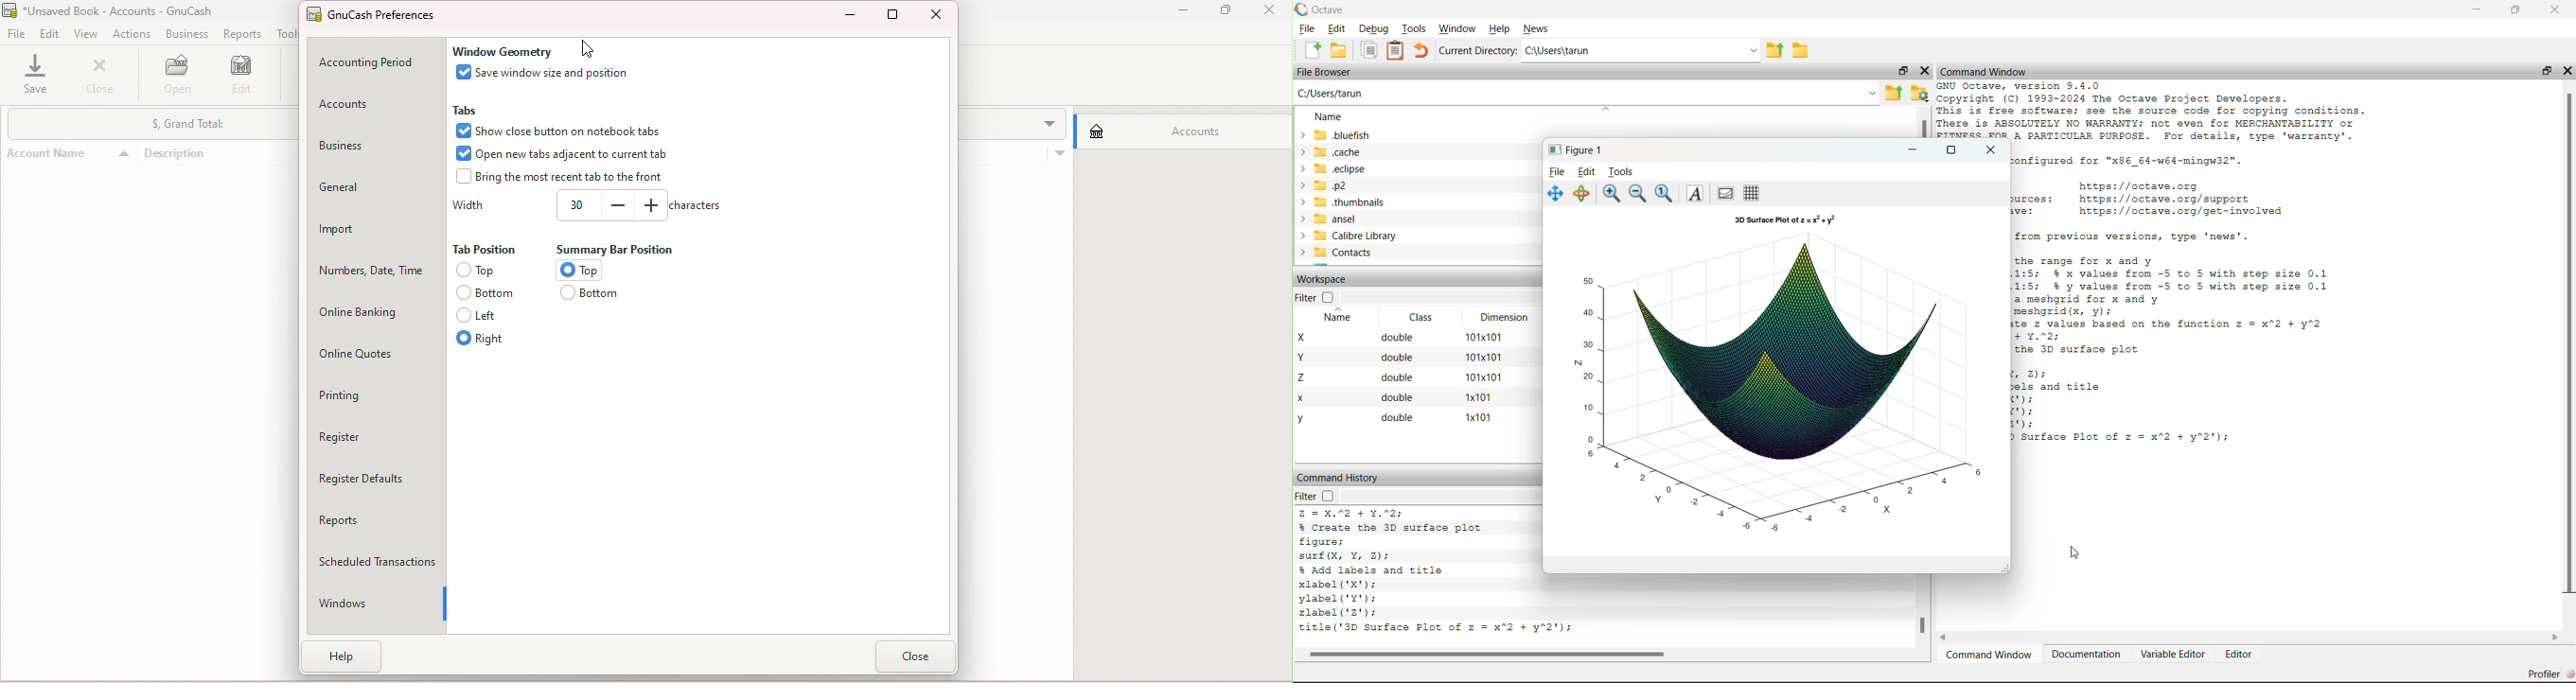  Describe the element at coordinates (1577, 149) in the screenshot. I see `Figure 1` at that location.